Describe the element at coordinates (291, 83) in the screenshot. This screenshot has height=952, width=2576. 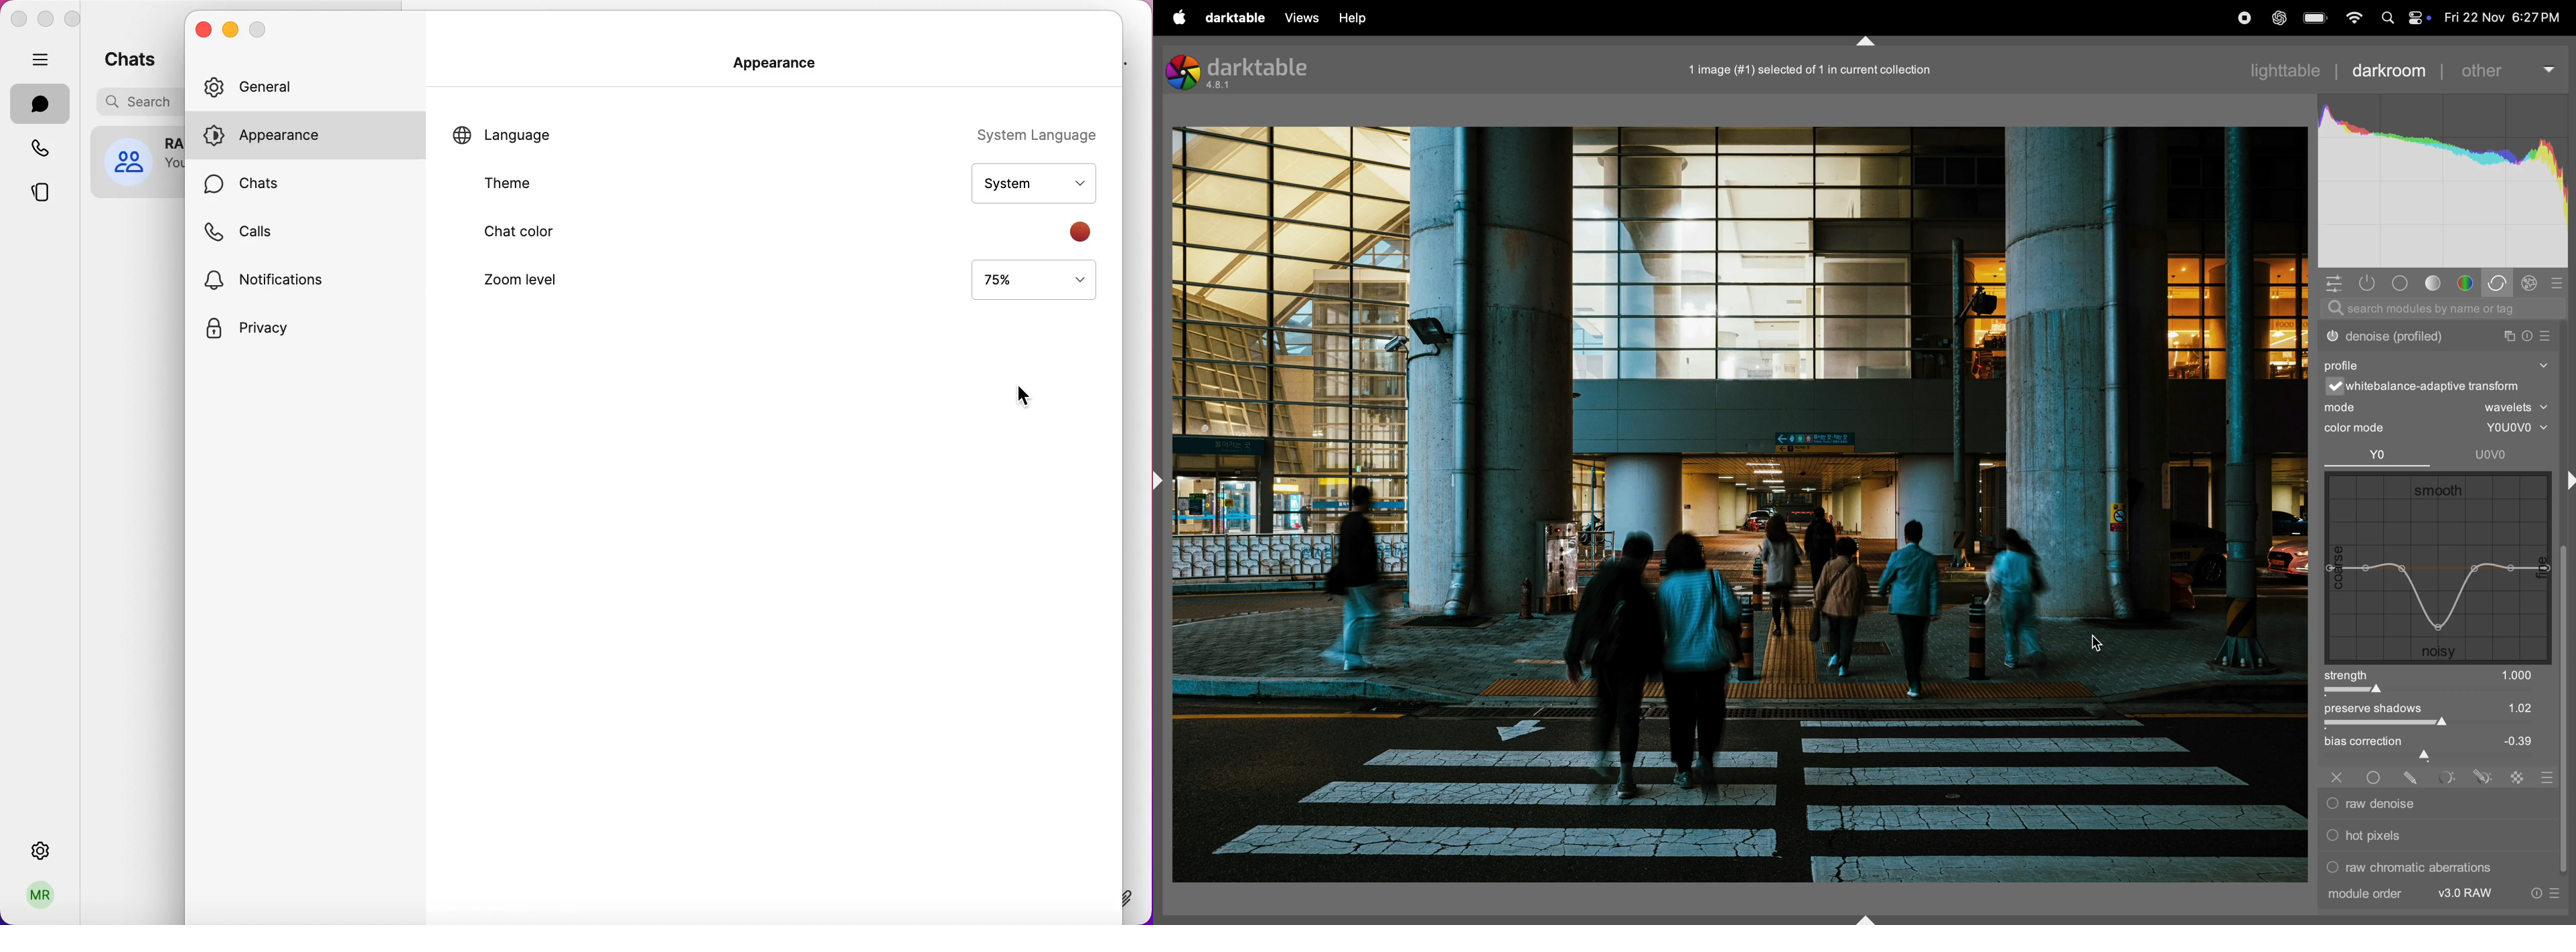
I see `general` at that location.